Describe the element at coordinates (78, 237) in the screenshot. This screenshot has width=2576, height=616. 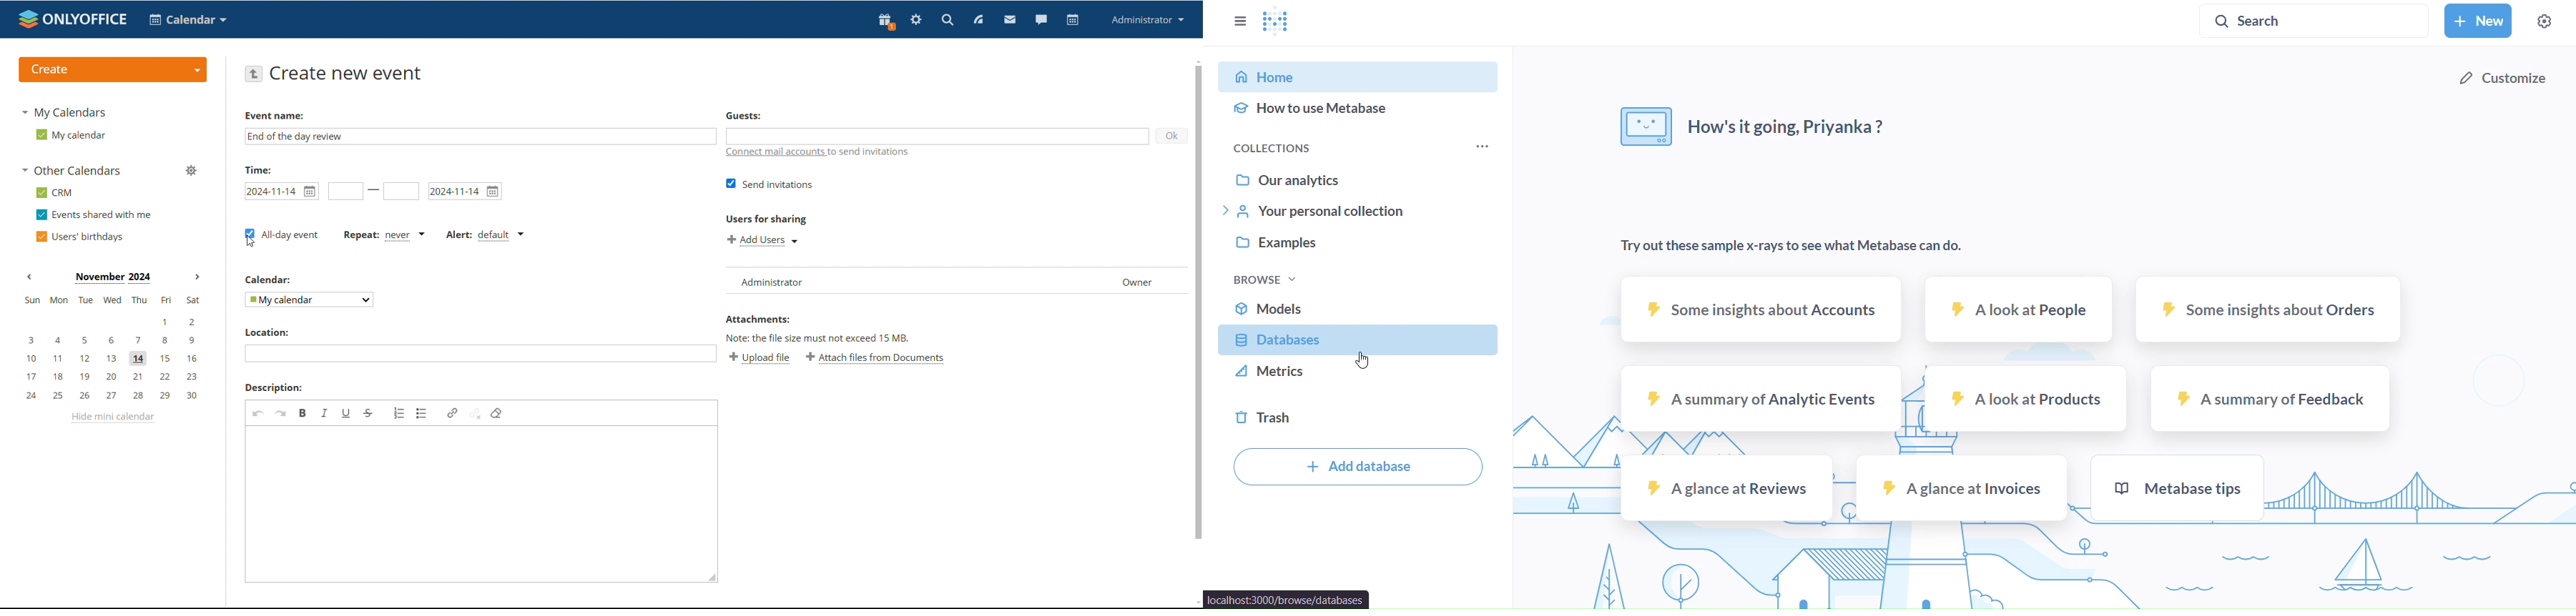
I see `users' birthdays` at that location.